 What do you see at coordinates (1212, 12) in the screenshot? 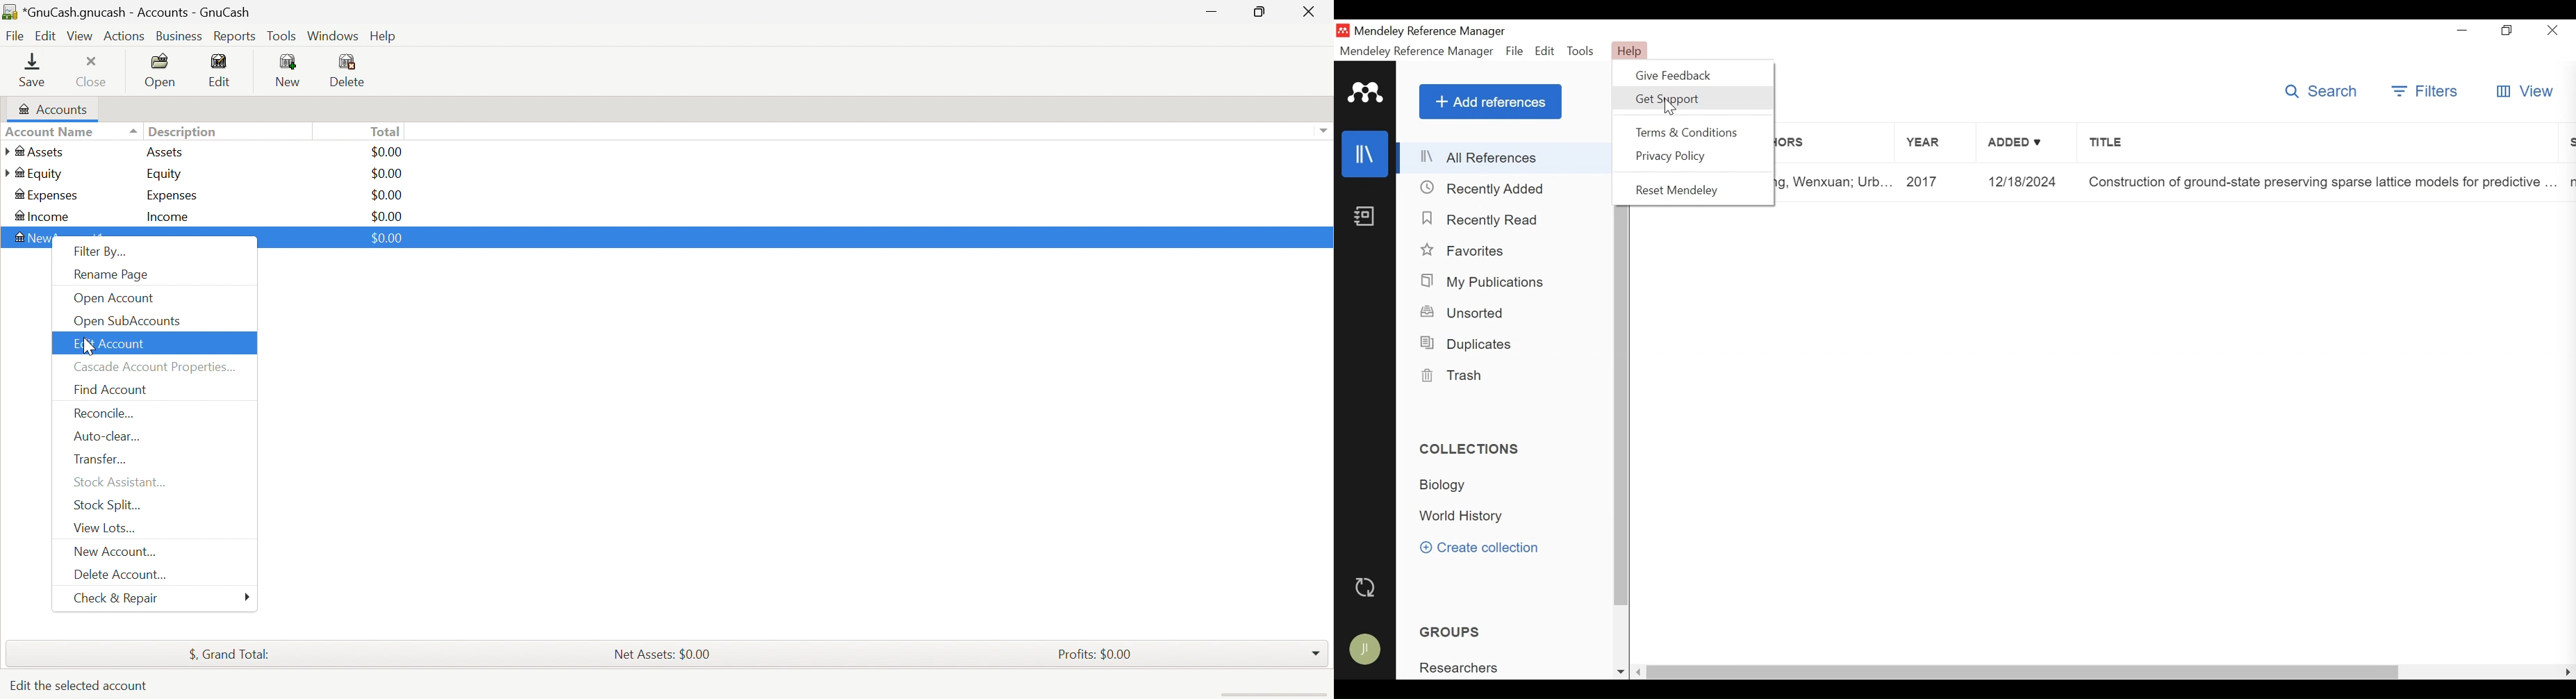
I see `Minimize` at bounding box center [1212, 12].